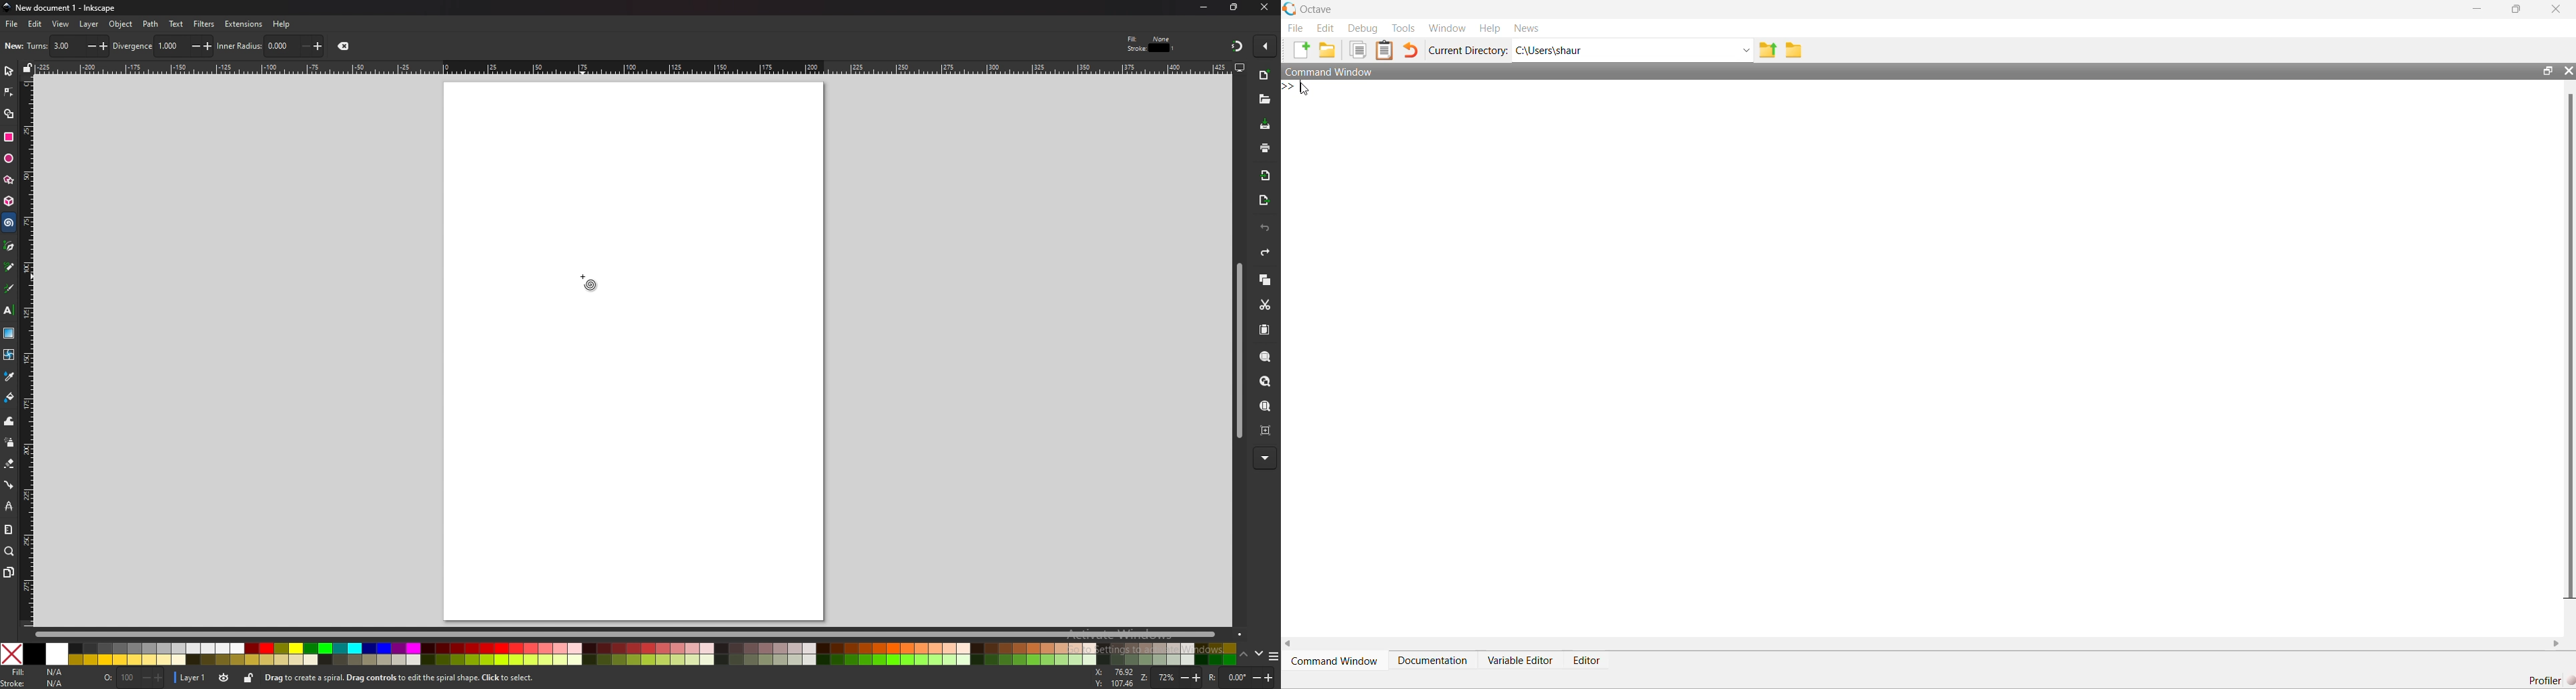  I want to click on Debug, so click(1365, 28).